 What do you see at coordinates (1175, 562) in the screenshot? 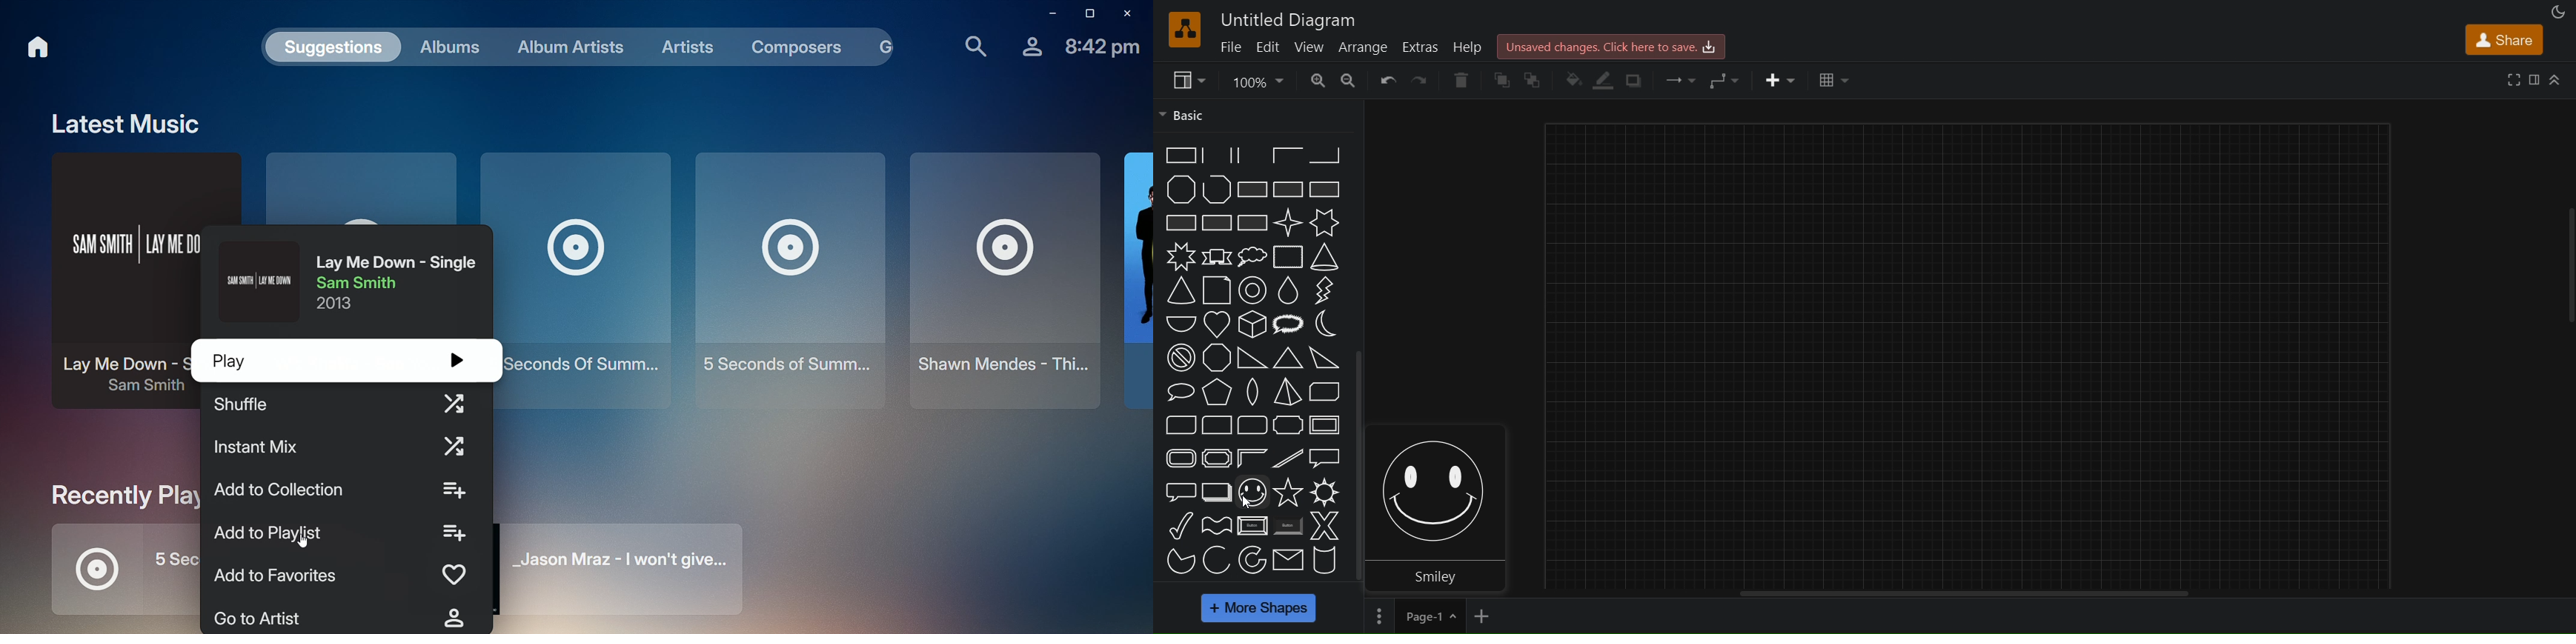
I see `pie` at bounding box center [1175, 562].